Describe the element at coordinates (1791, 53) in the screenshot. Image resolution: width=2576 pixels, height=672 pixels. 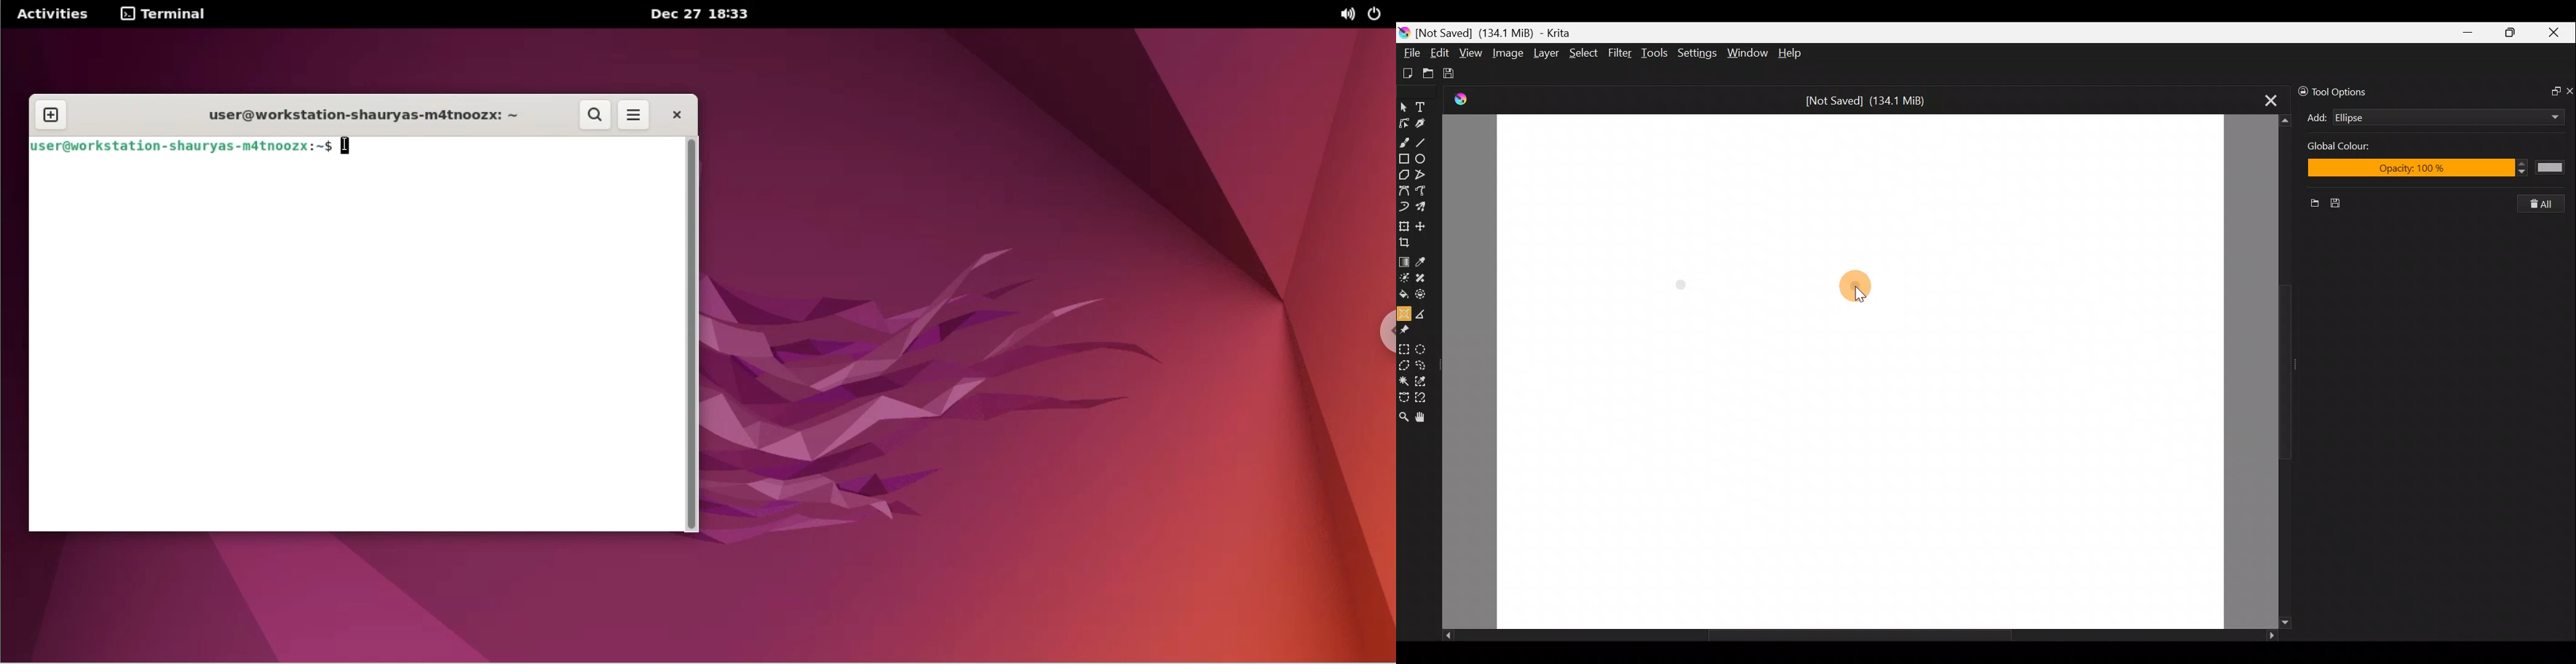
I see `Help` at that location.